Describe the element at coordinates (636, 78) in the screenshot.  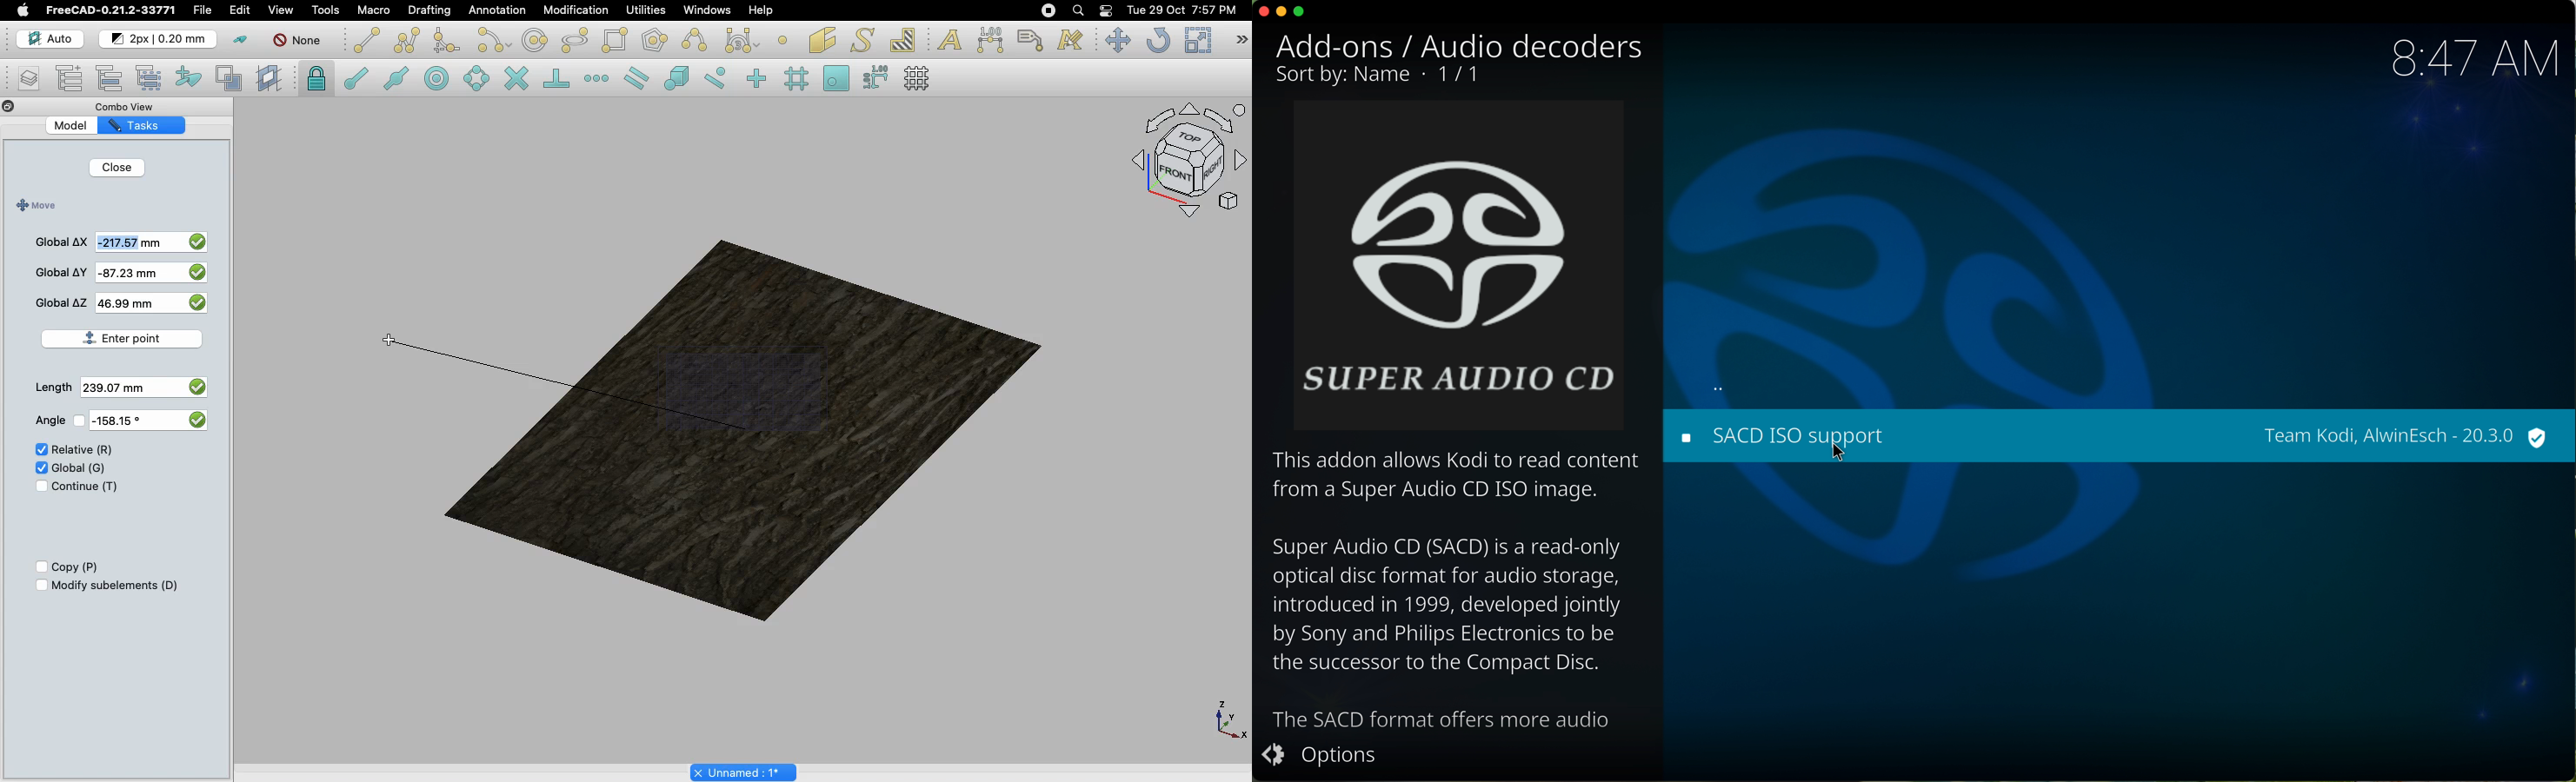
I see `Snap parallel` at that location.